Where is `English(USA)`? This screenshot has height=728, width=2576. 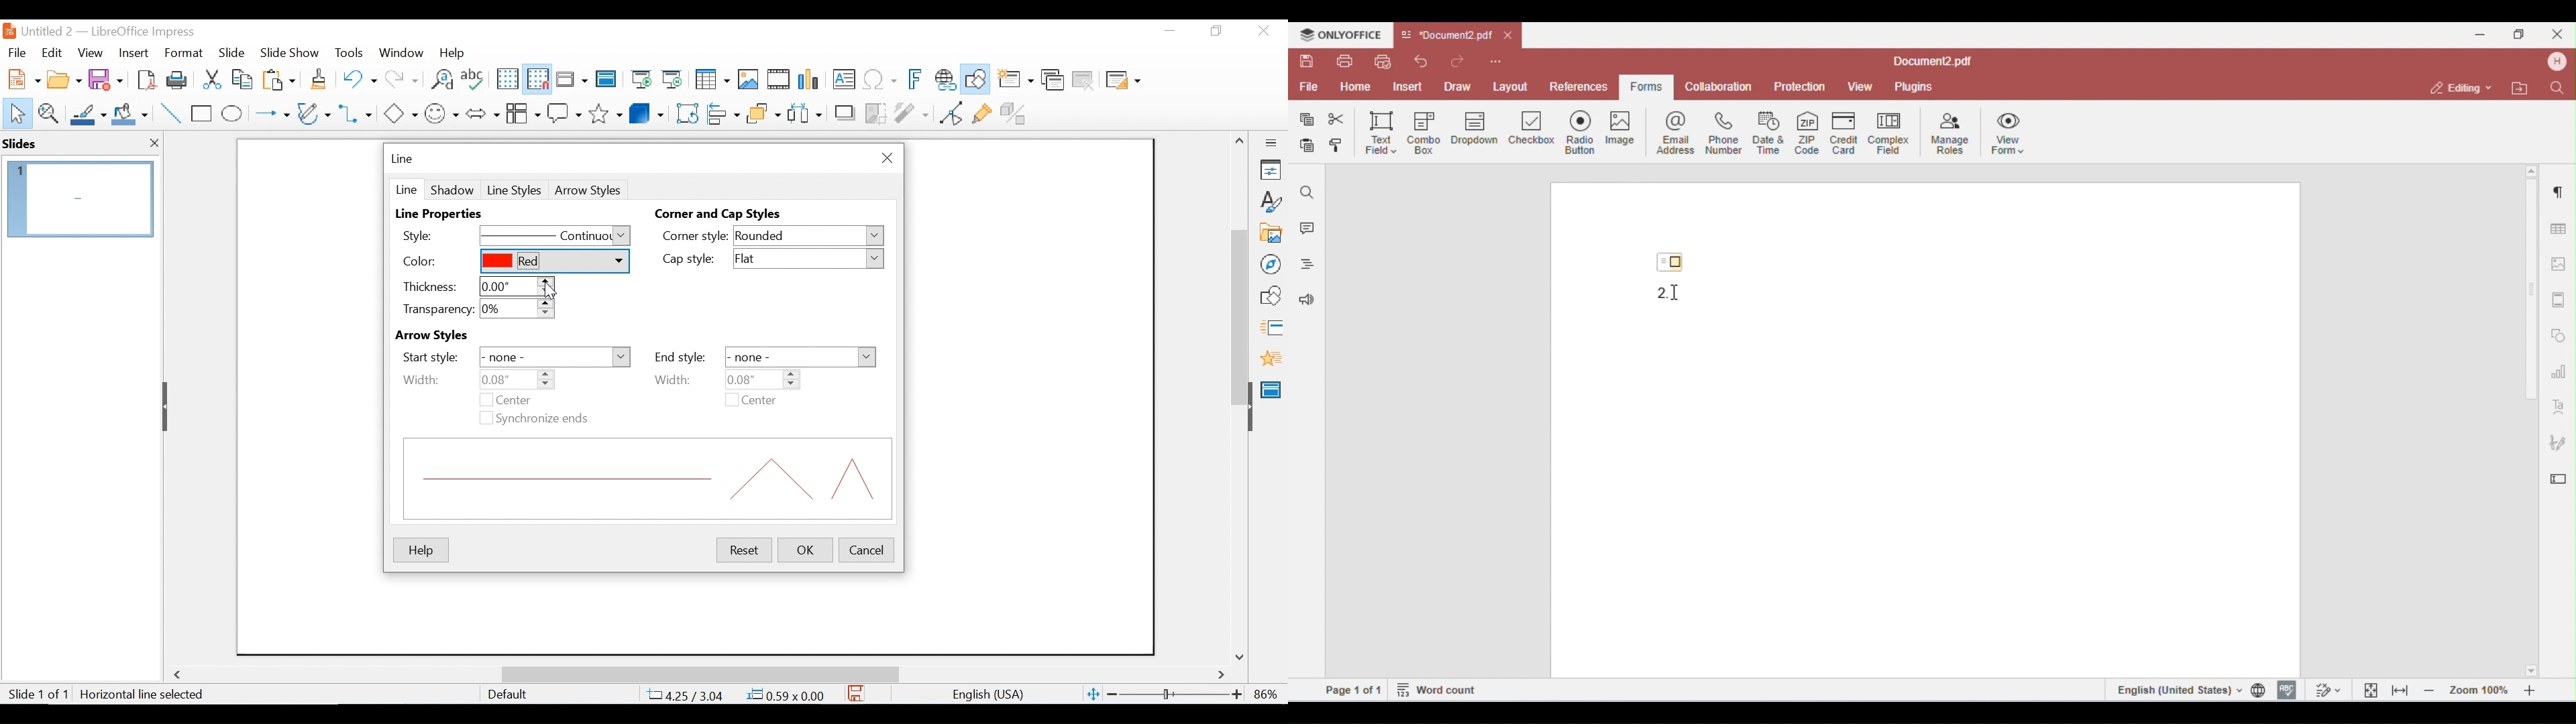
English(USA) is located at coordinates (981, 695).